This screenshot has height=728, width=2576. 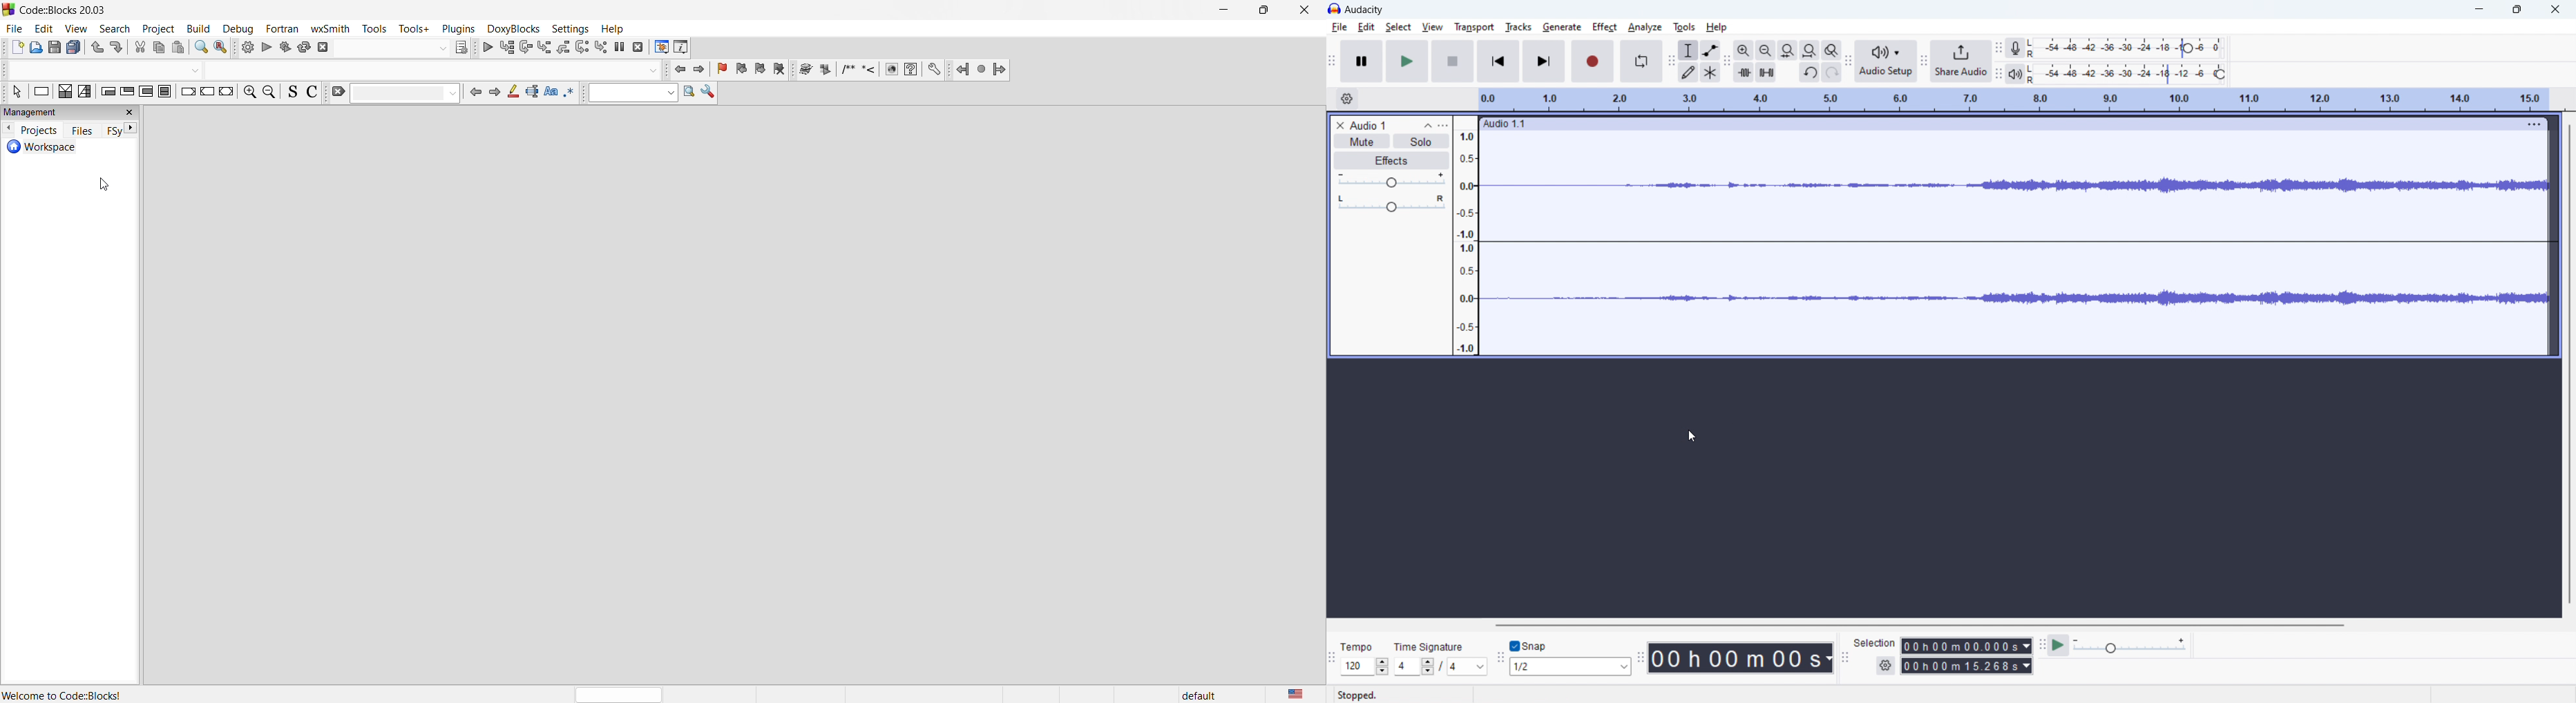 What do you see at coordinates (2532, 124) in the screenshot?
I see `view menu` at bounding box center [2532, 124].